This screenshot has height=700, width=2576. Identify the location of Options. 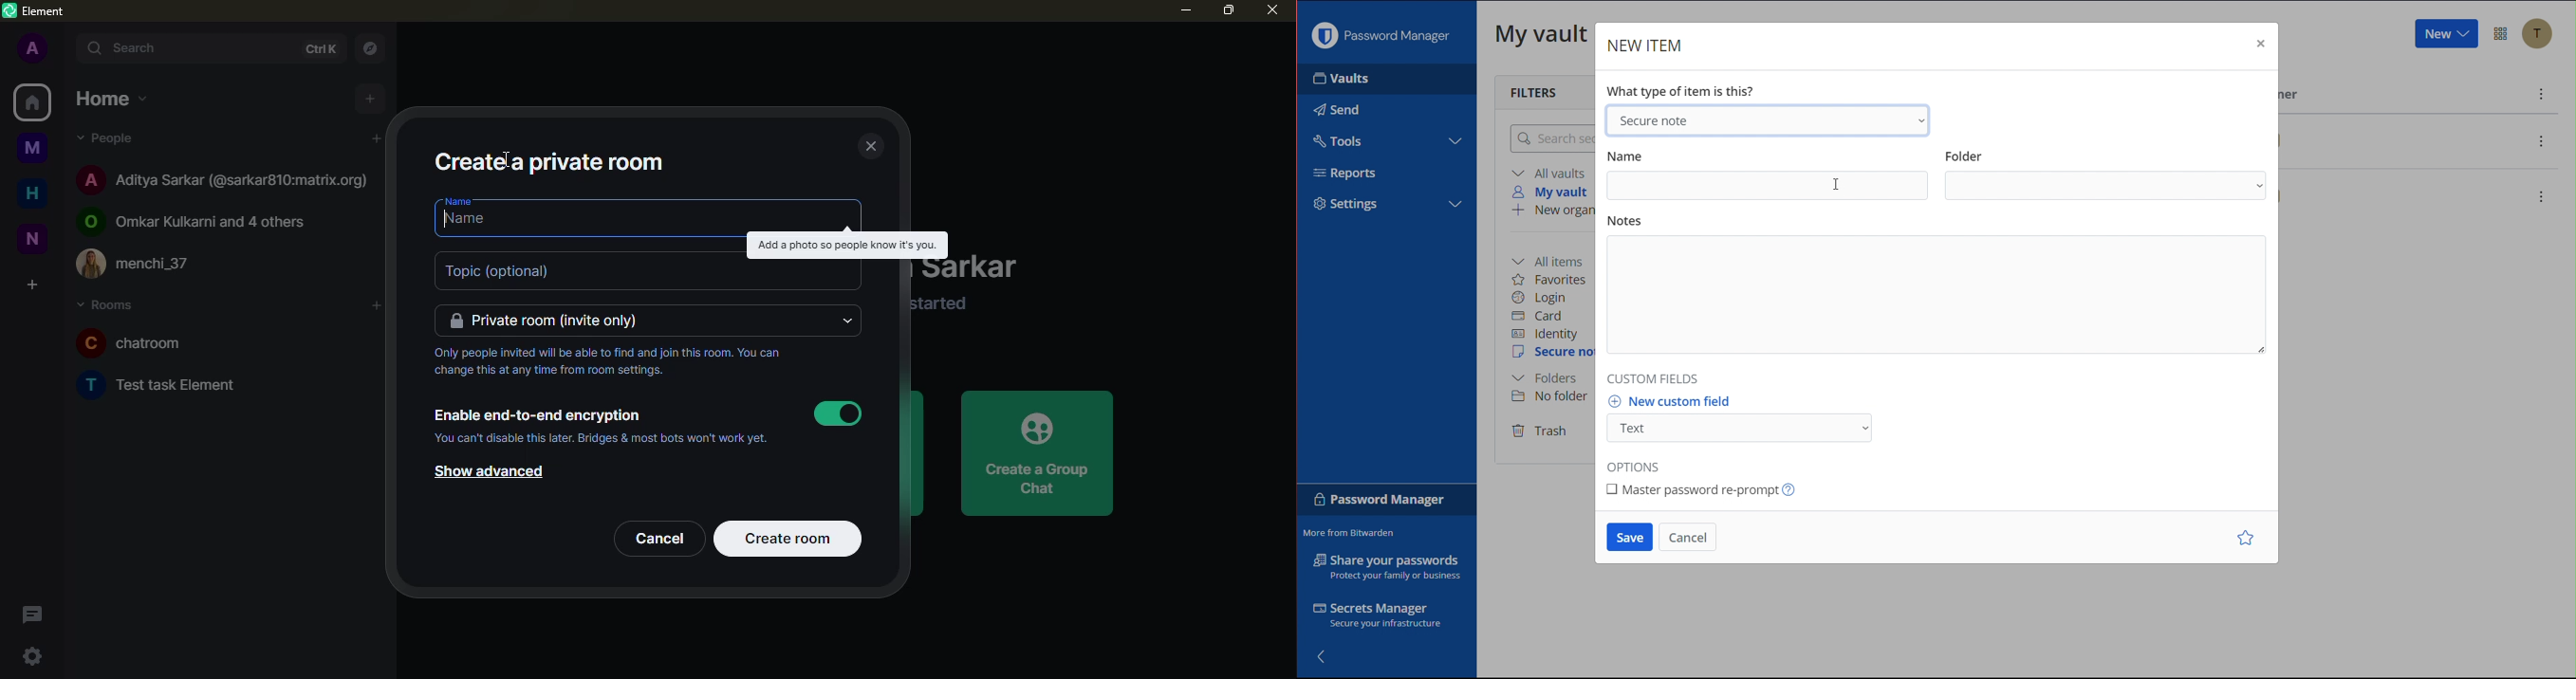
(1635, 465).